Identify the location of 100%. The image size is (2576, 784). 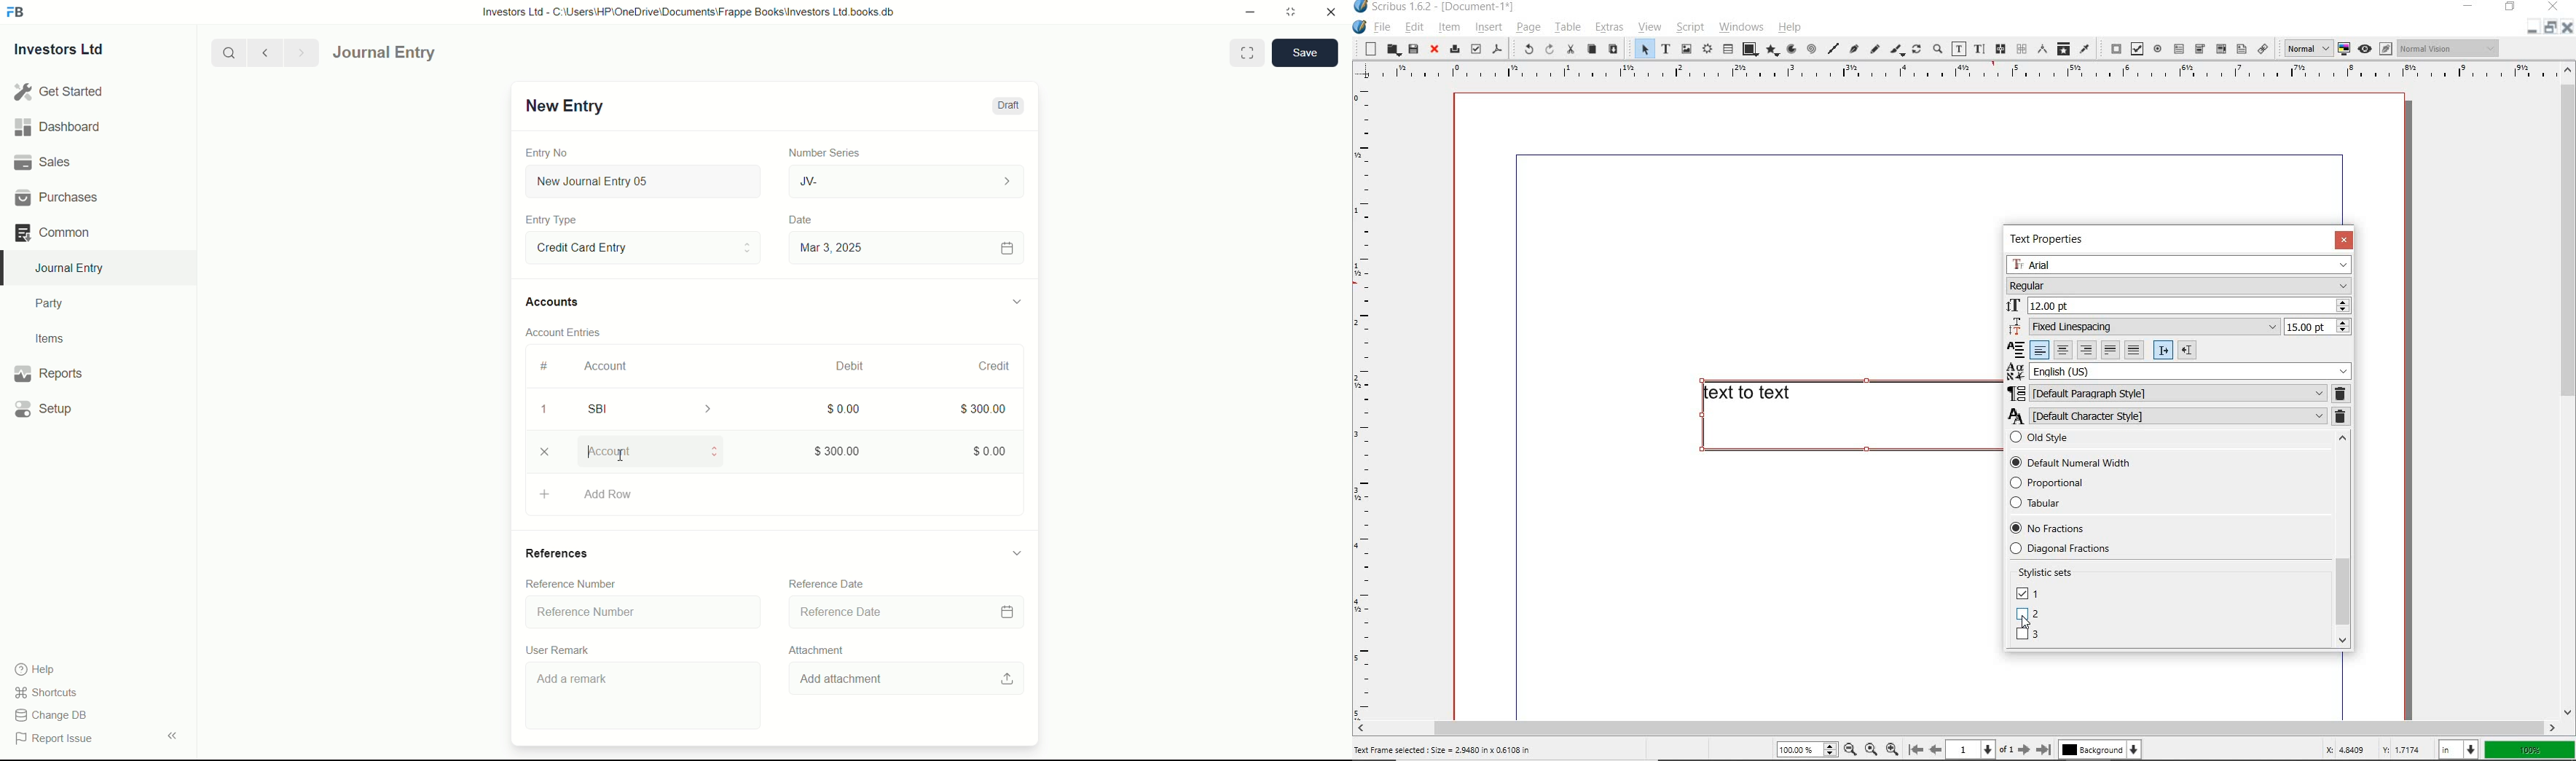
(1805, 750).